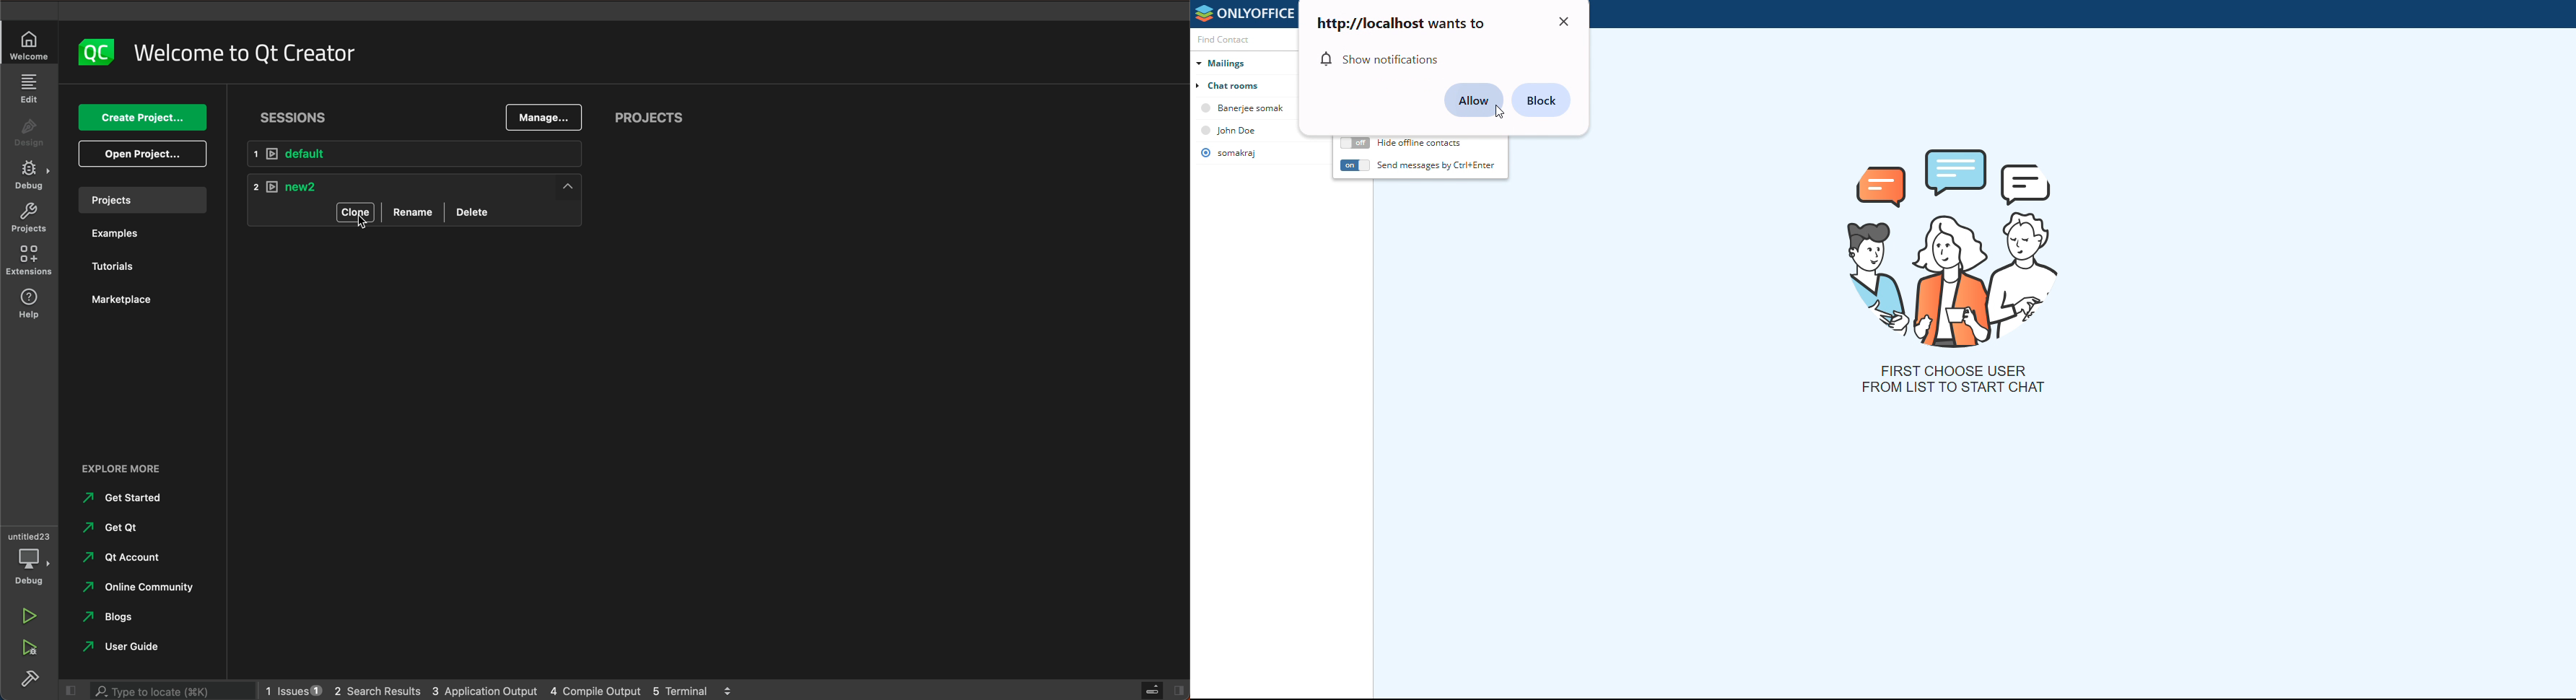 This screenshot has width=2576, height=700. I want to click on somarkaj, so click(1238, 153).